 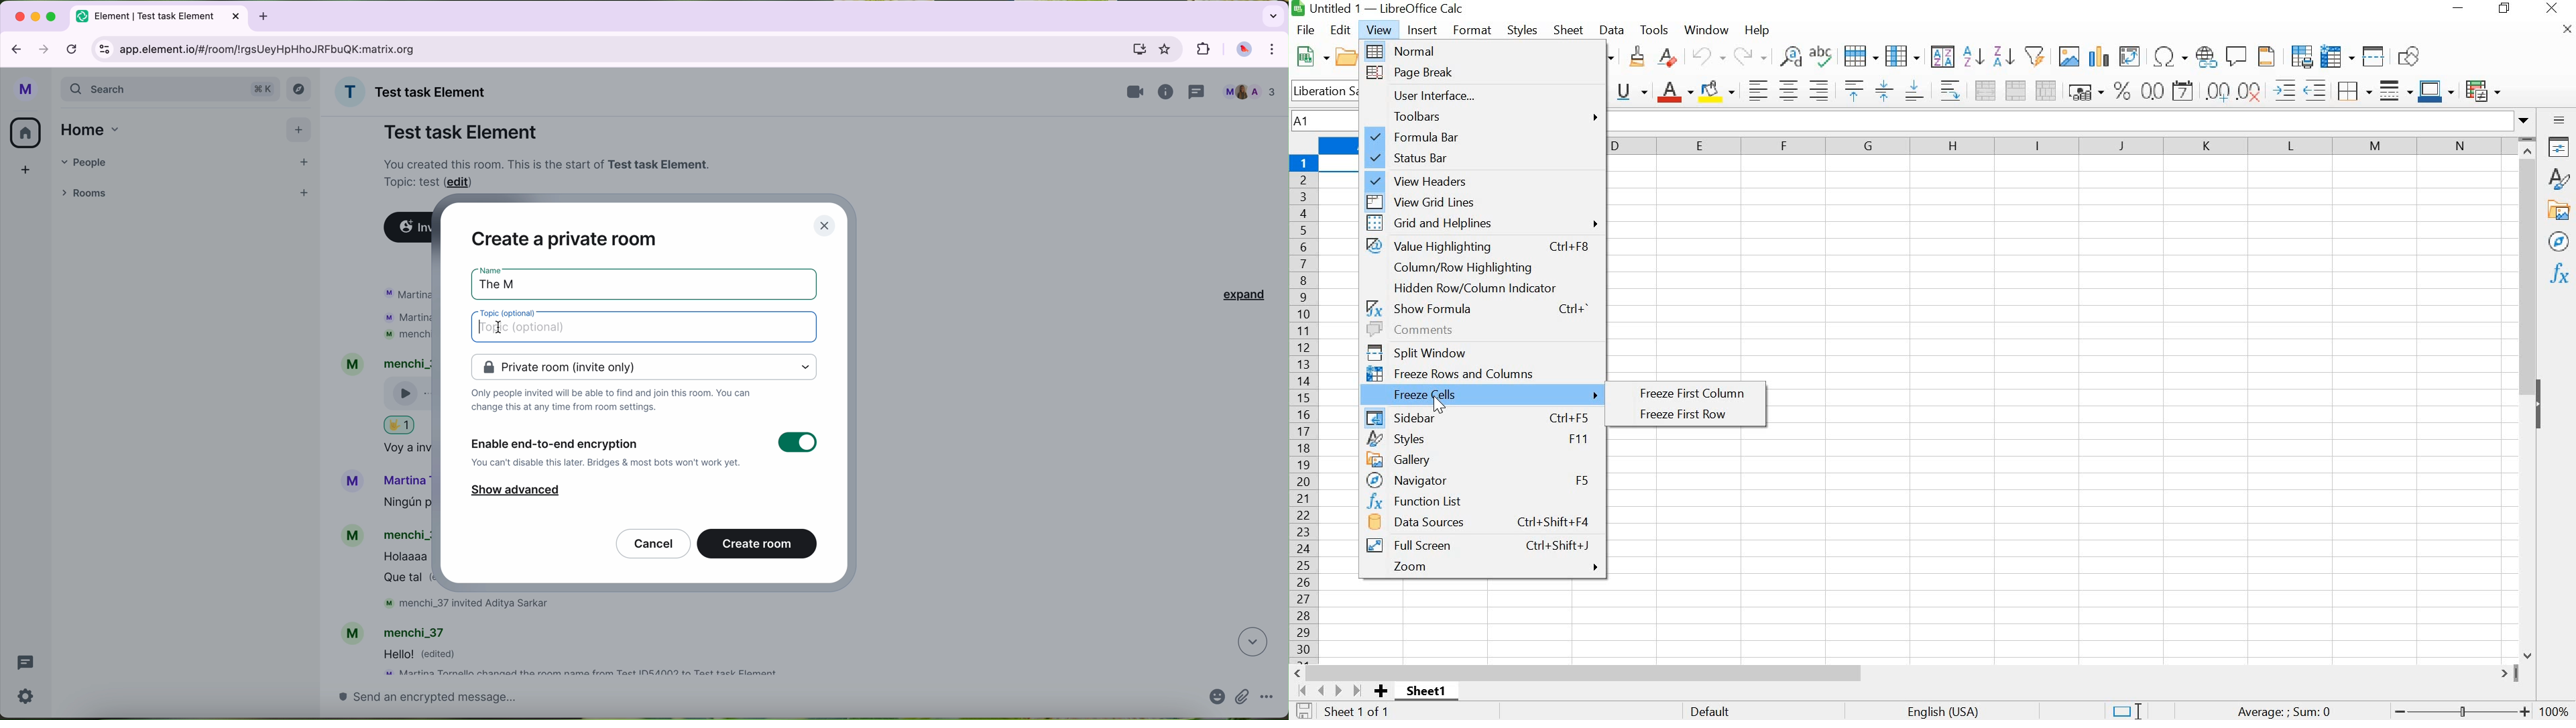 What do you see at coordinates (1478, 307) in the screenshot?
I see `SHOW FORMULA` at bounding box center [1478, 307].